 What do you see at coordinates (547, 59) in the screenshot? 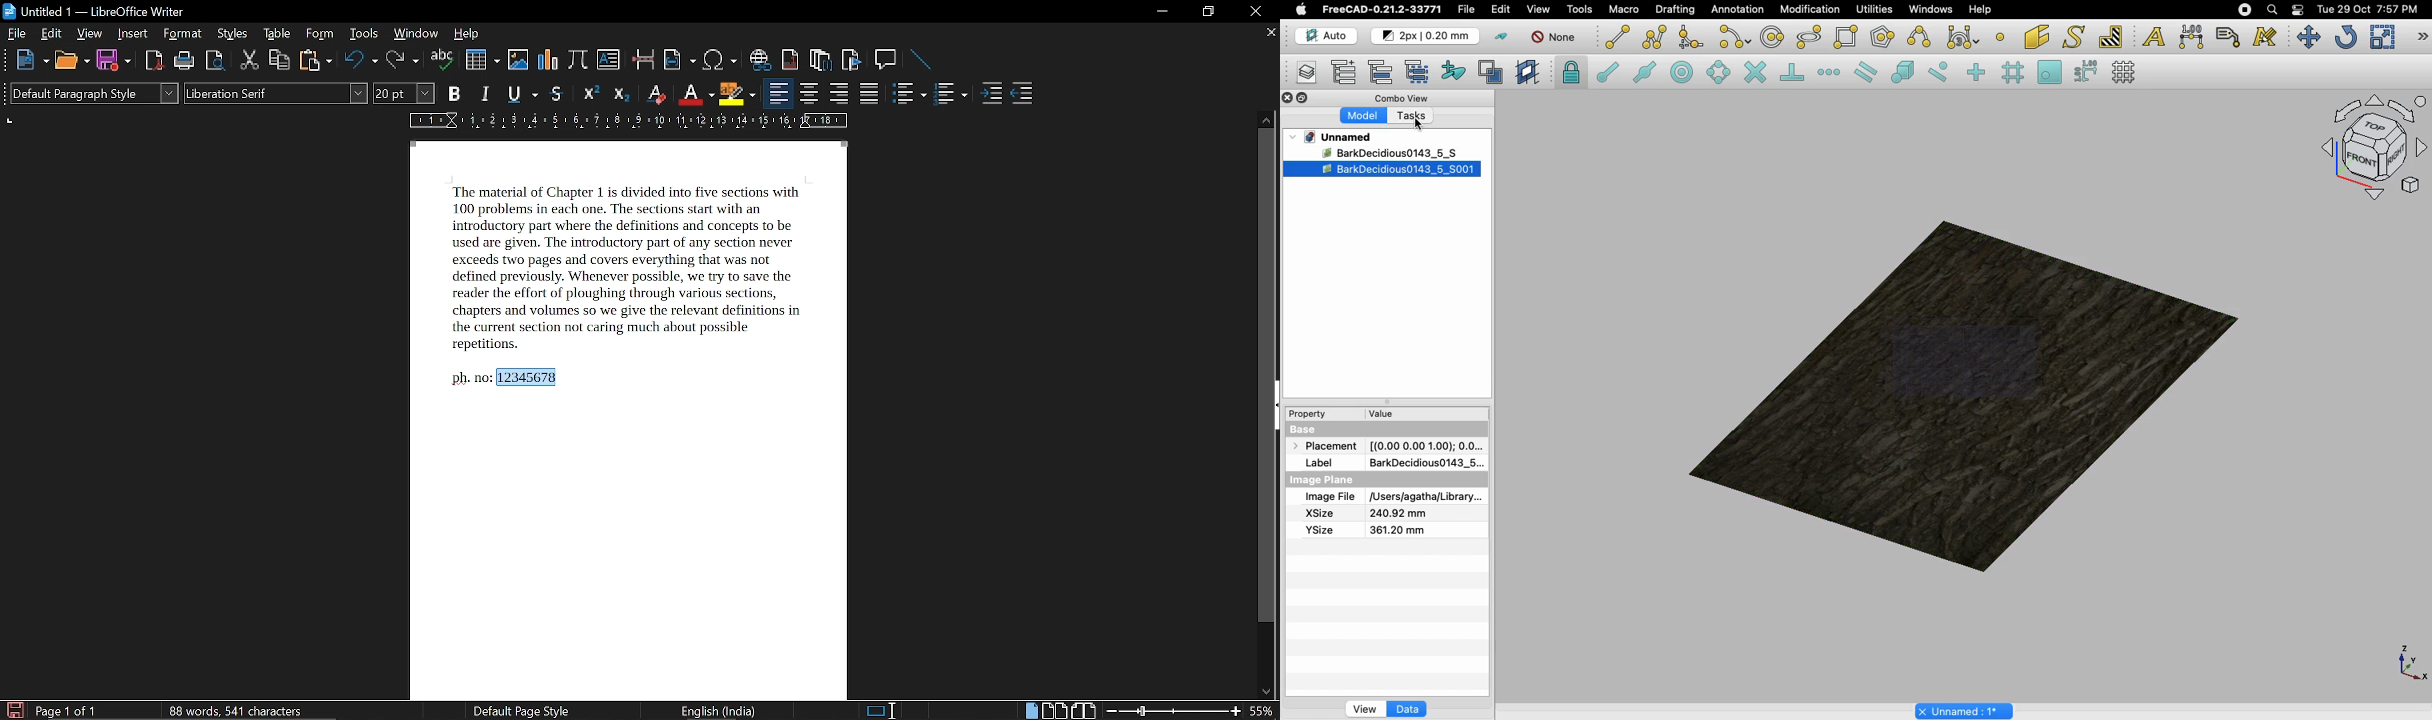
I see `insert chart` at bounding box center [547, 59].